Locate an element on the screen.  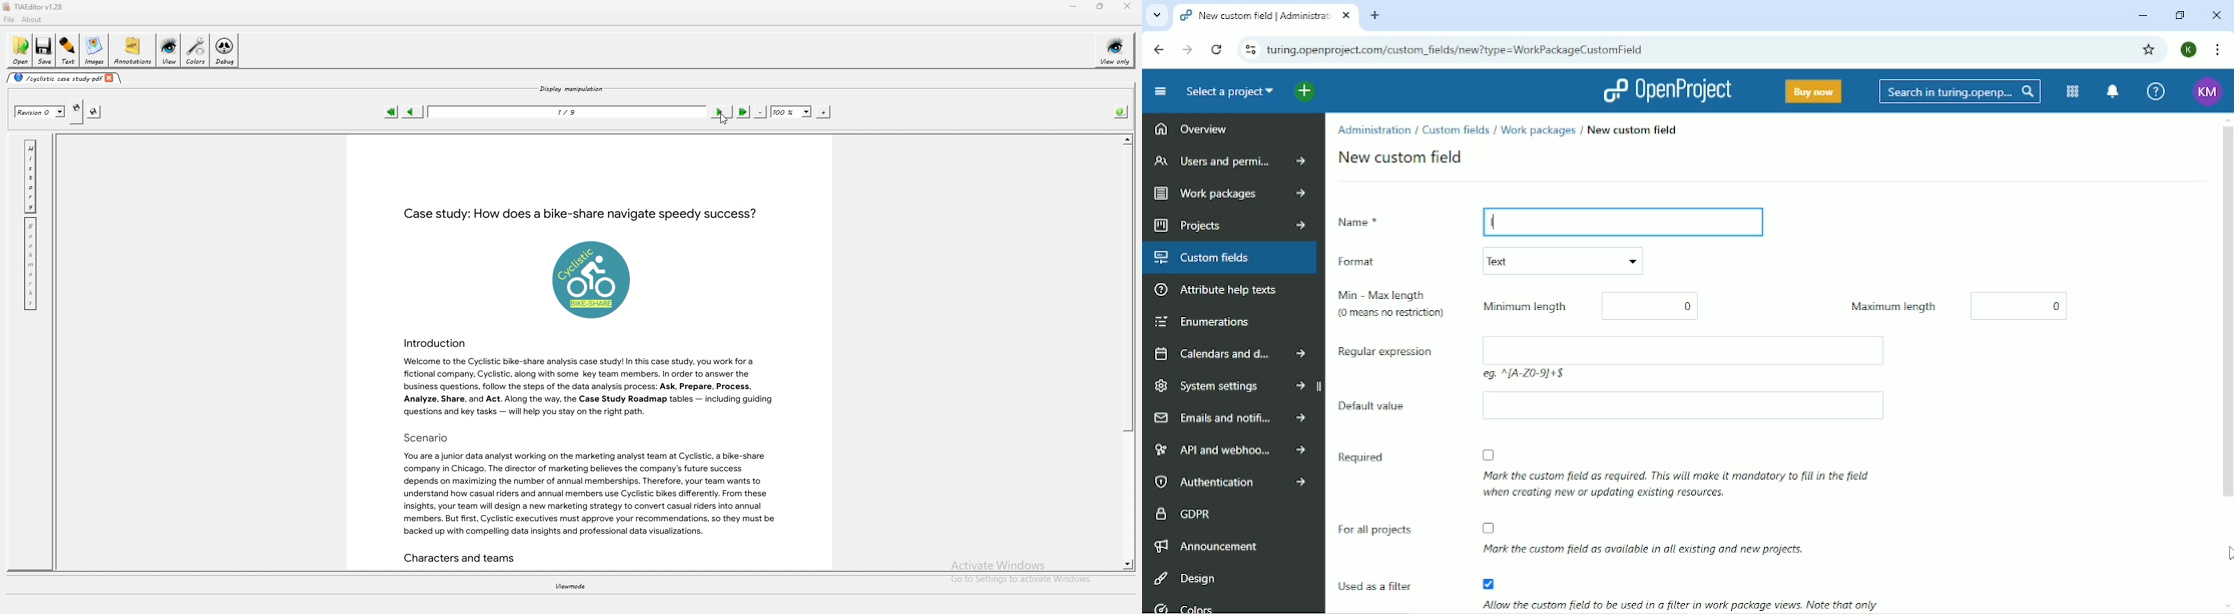
Users and permissions is located at coordinates (1230, 161).